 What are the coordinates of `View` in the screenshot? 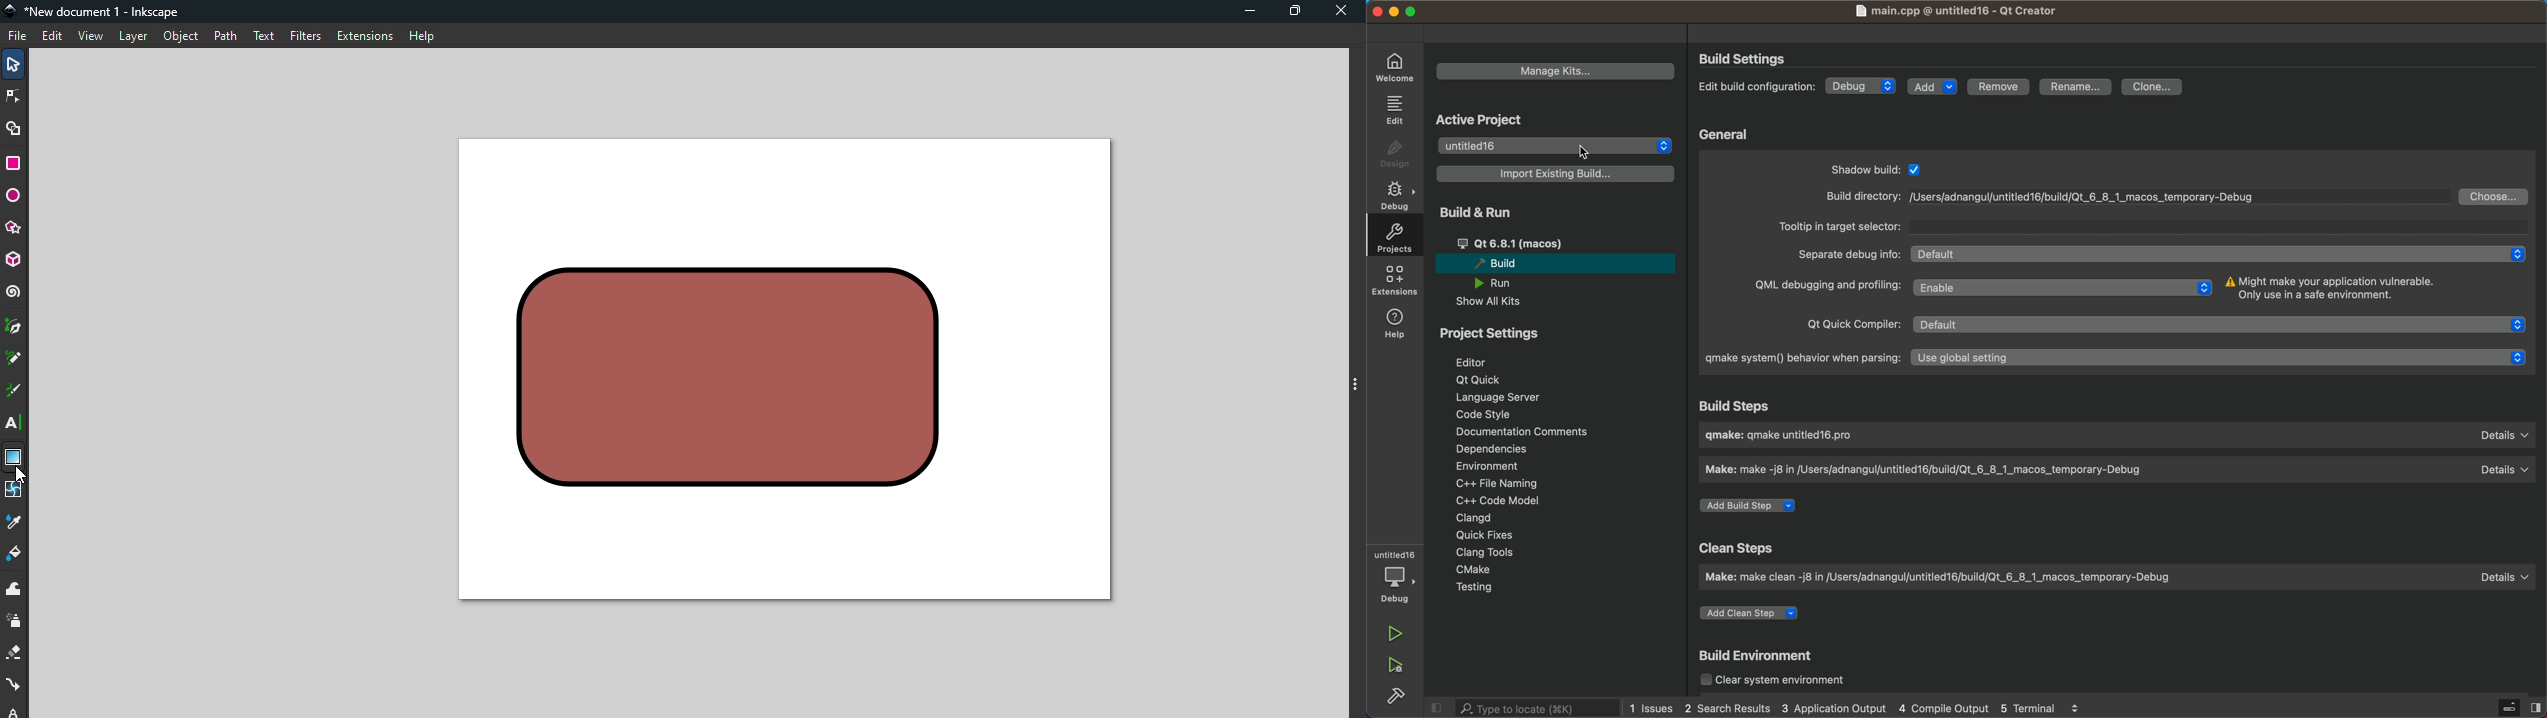 It's located at (93, 37).